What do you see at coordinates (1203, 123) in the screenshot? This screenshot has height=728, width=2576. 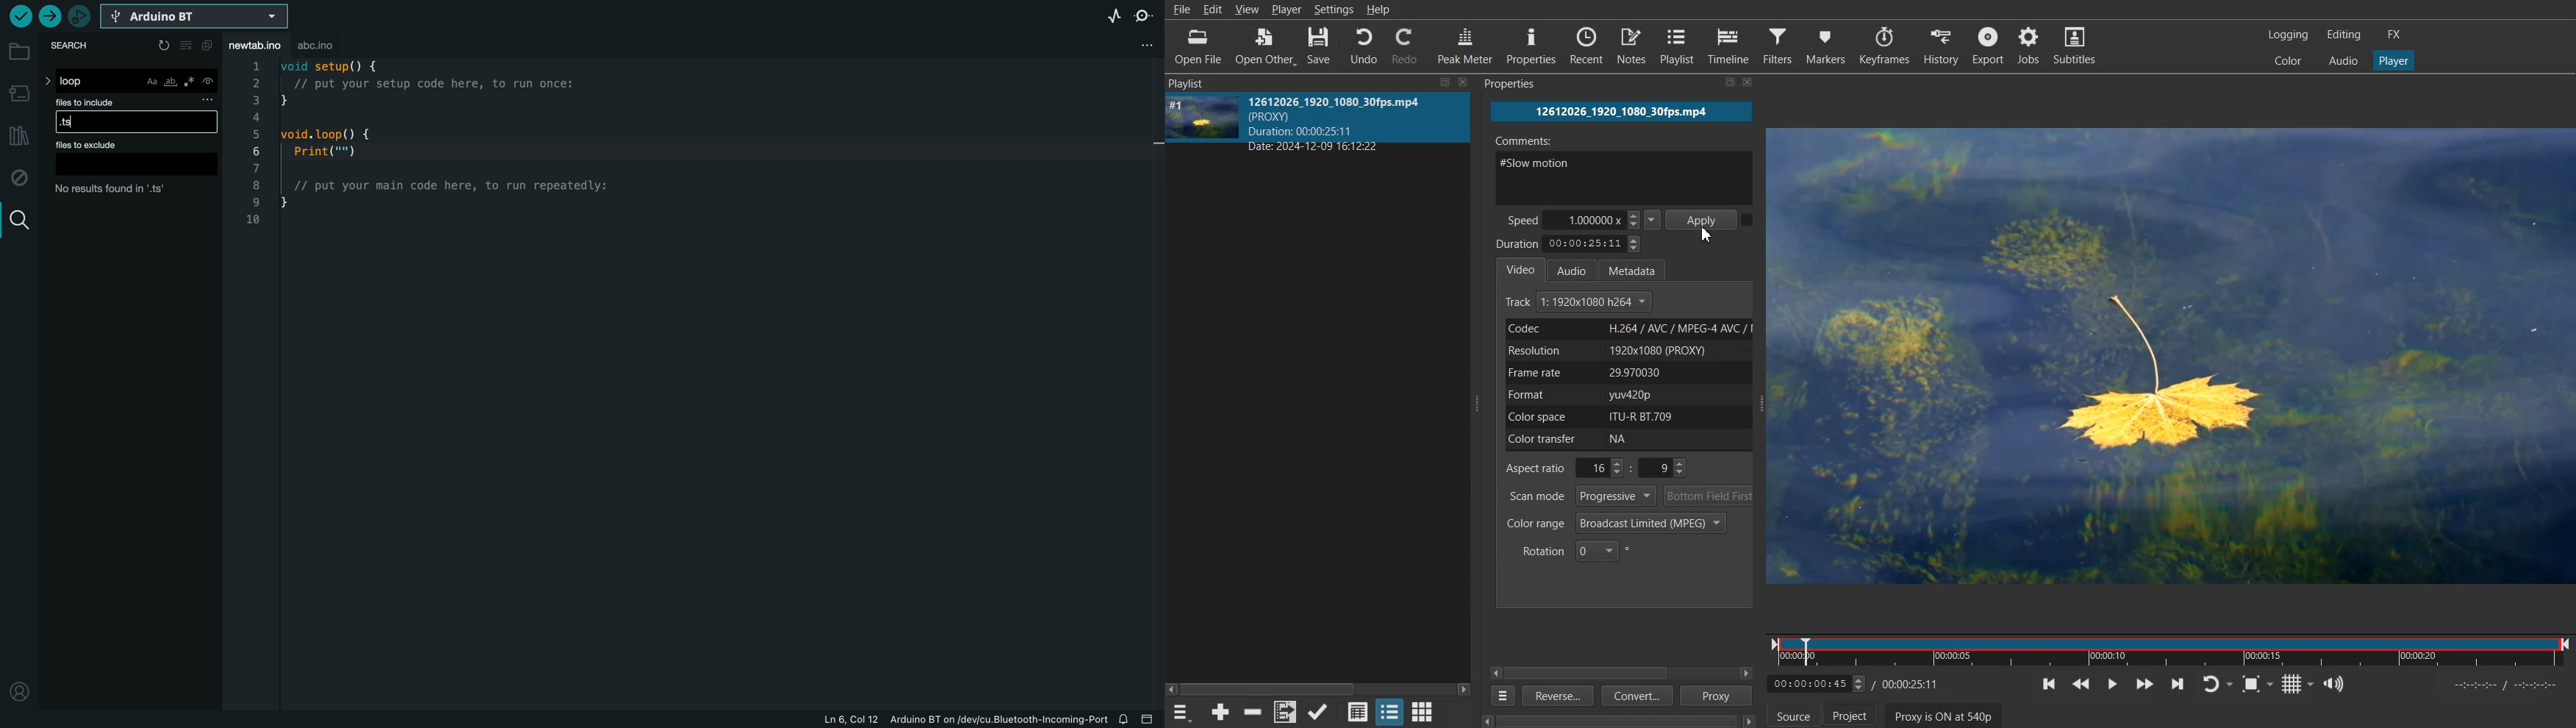 I see `MP4 cover image` at bounding box center [1203, 123].